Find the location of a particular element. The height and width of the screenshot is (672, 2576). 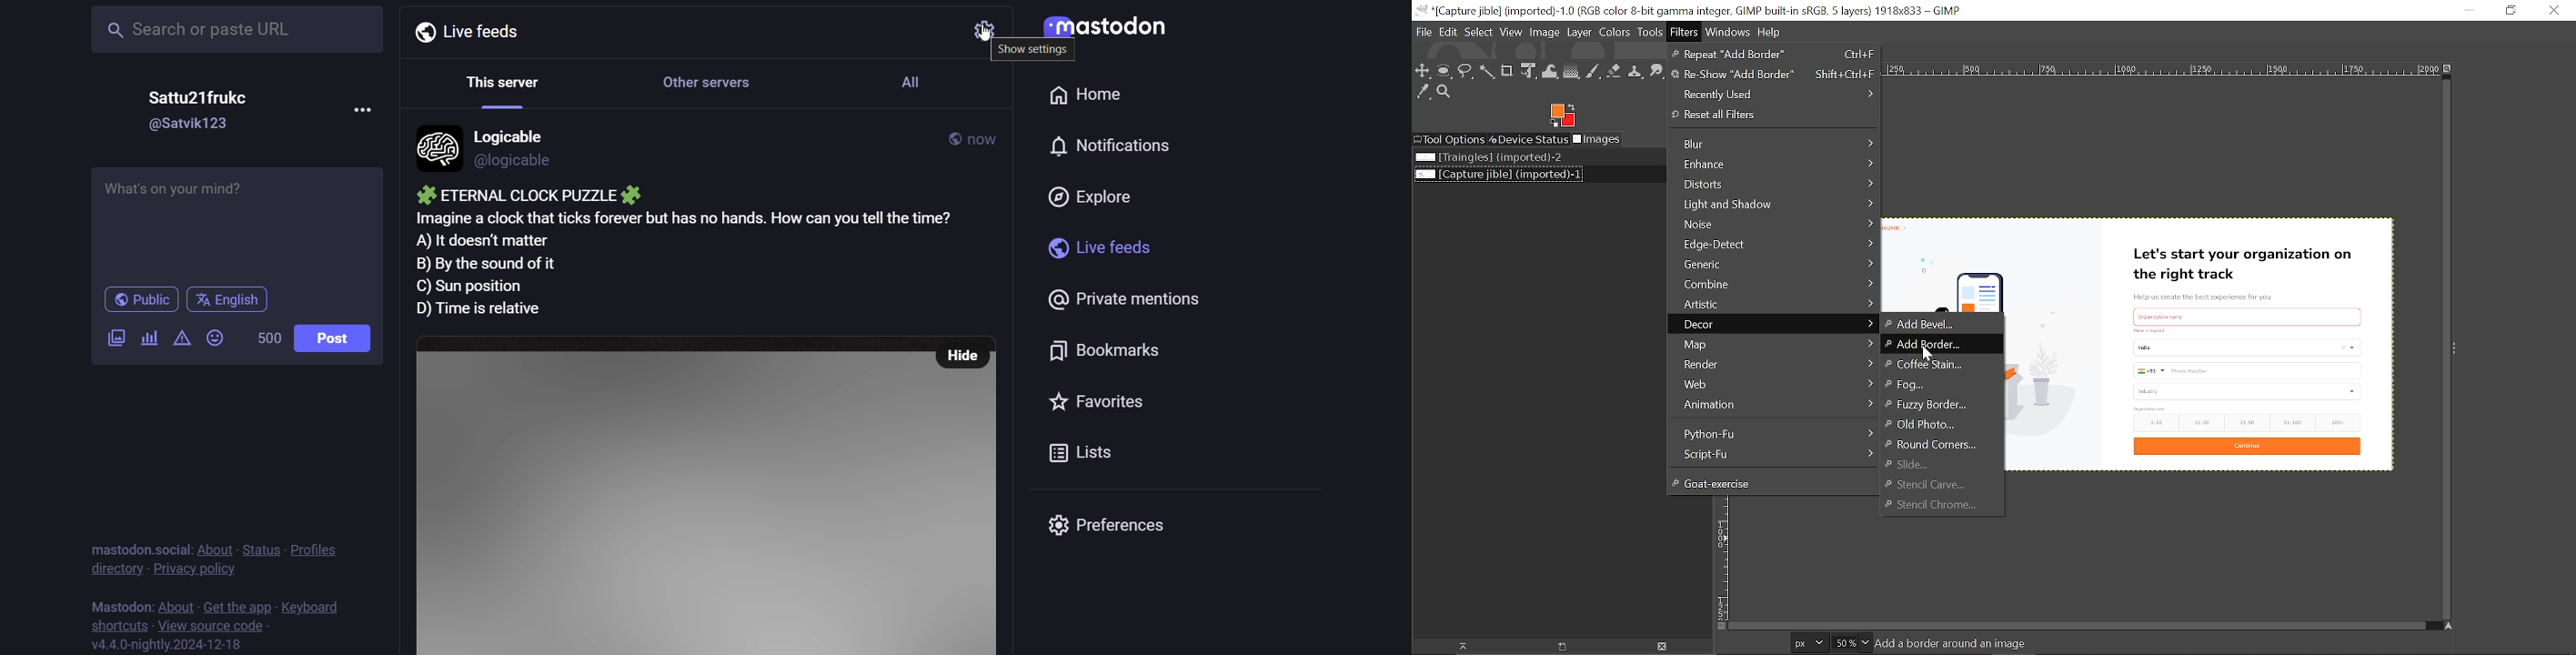

} ETERNAL CLOCK PUZZLE is located at coordinates (525, 195).